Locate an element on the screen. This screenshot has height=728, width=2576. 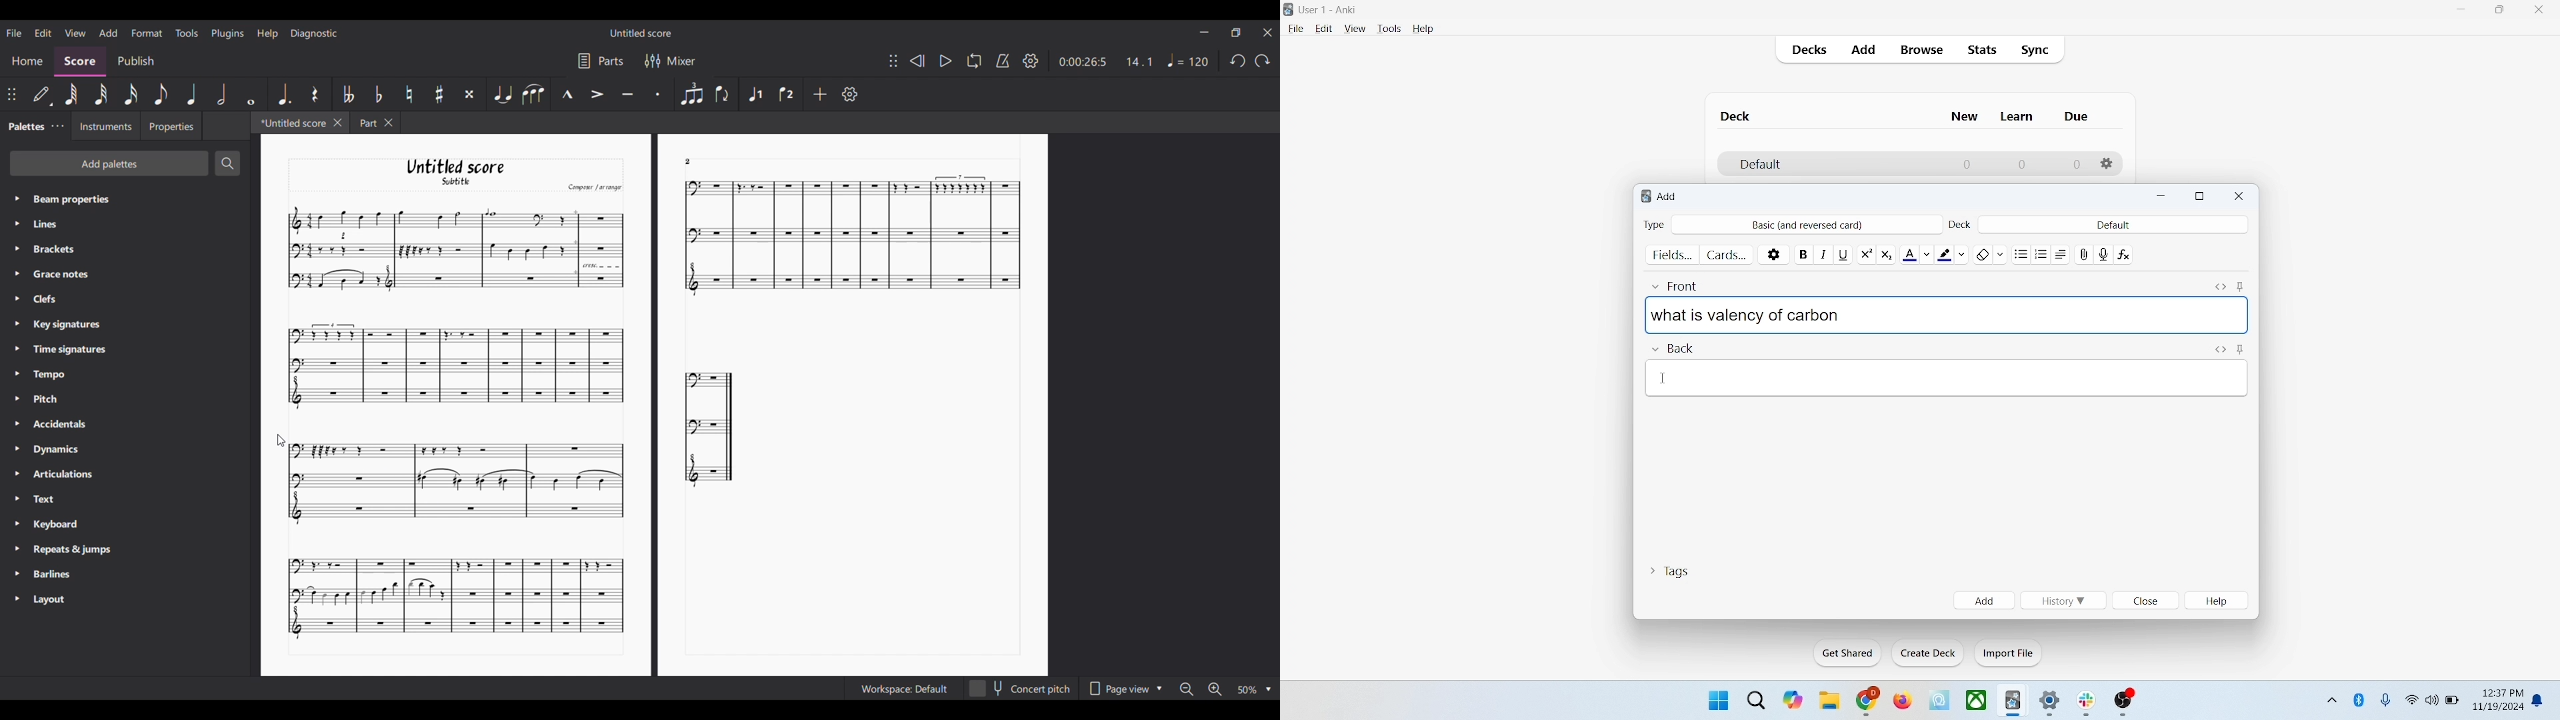
Tempo is located at coordinates (1189, 60).